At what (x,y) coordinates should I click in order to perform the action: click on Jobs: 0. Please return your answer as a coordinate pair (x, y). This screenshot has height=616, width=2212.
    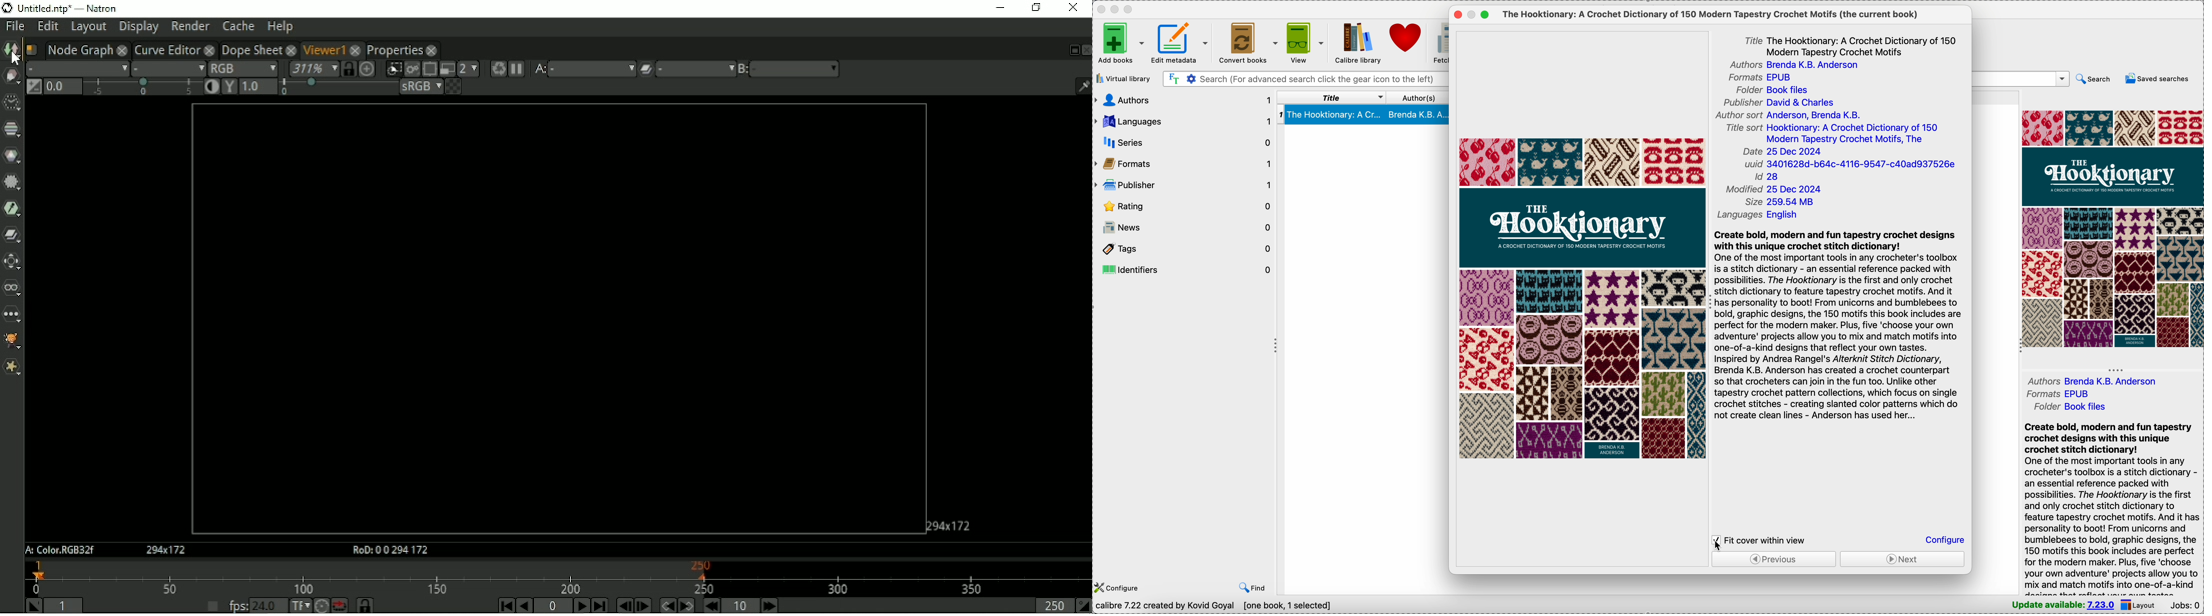
    Looking at the image, I should click on (2186, 606).